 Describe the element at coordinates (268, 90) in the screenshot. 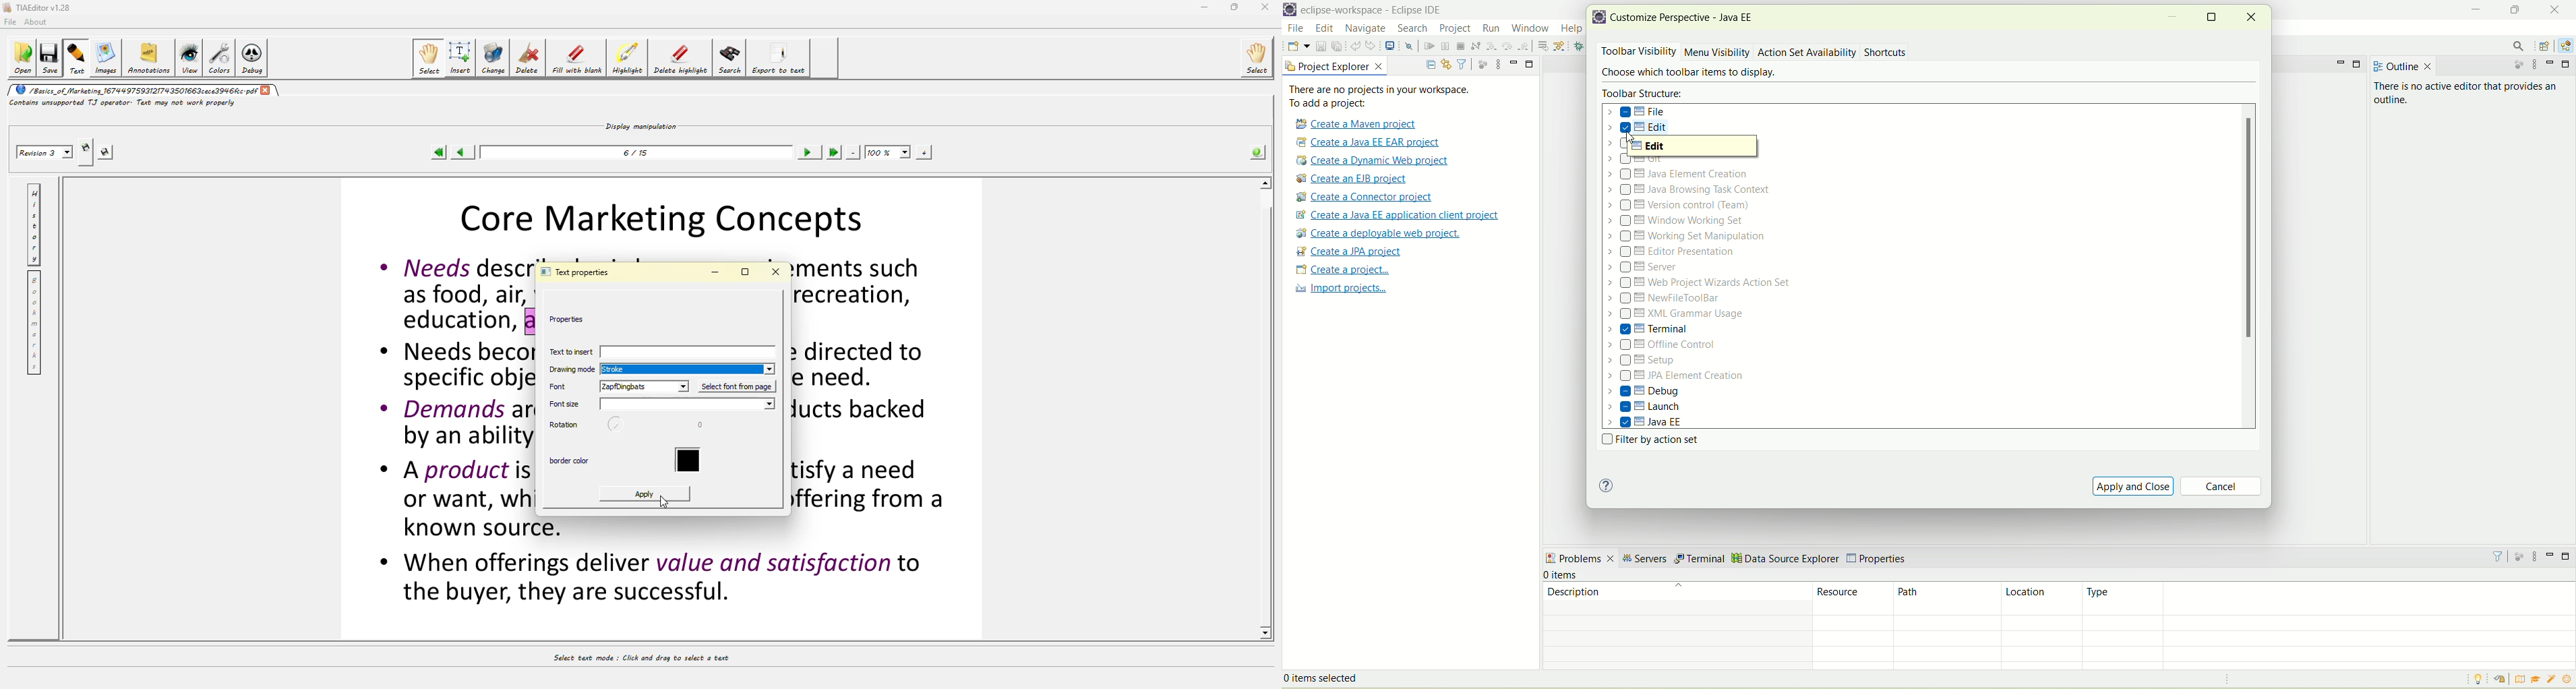

I see `close` at that location.